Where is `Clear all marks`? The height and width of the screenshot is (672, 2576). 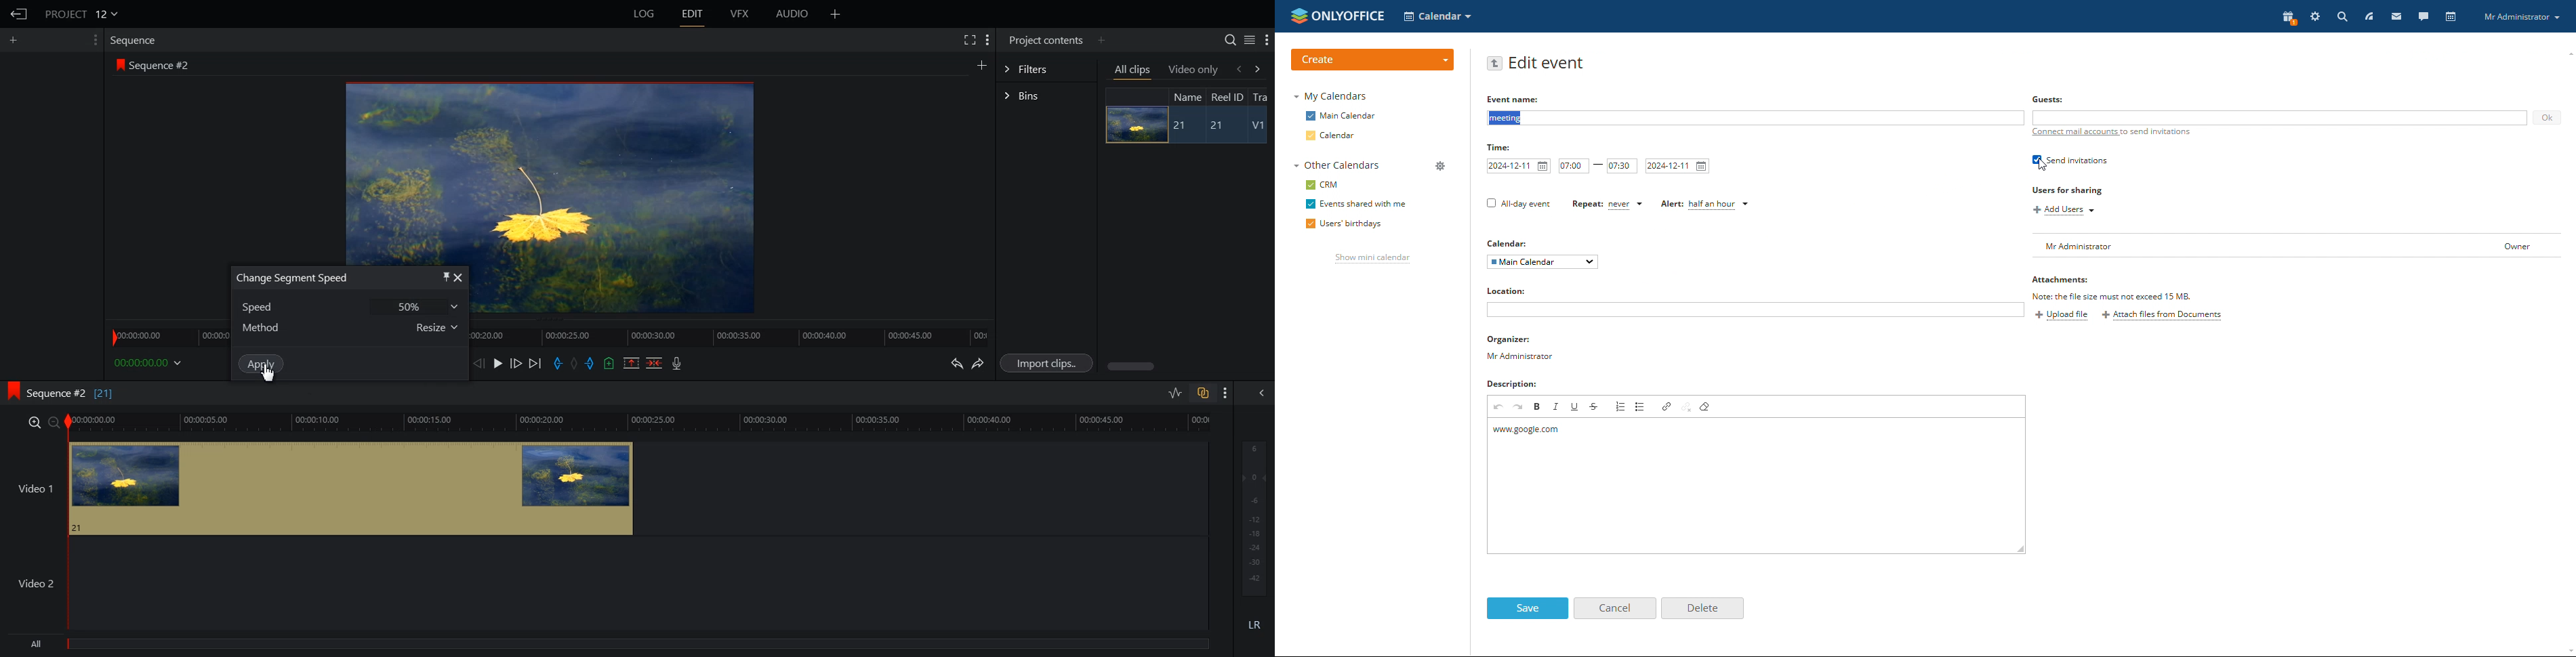
Clear all marks is located at coordinates (575, 364).